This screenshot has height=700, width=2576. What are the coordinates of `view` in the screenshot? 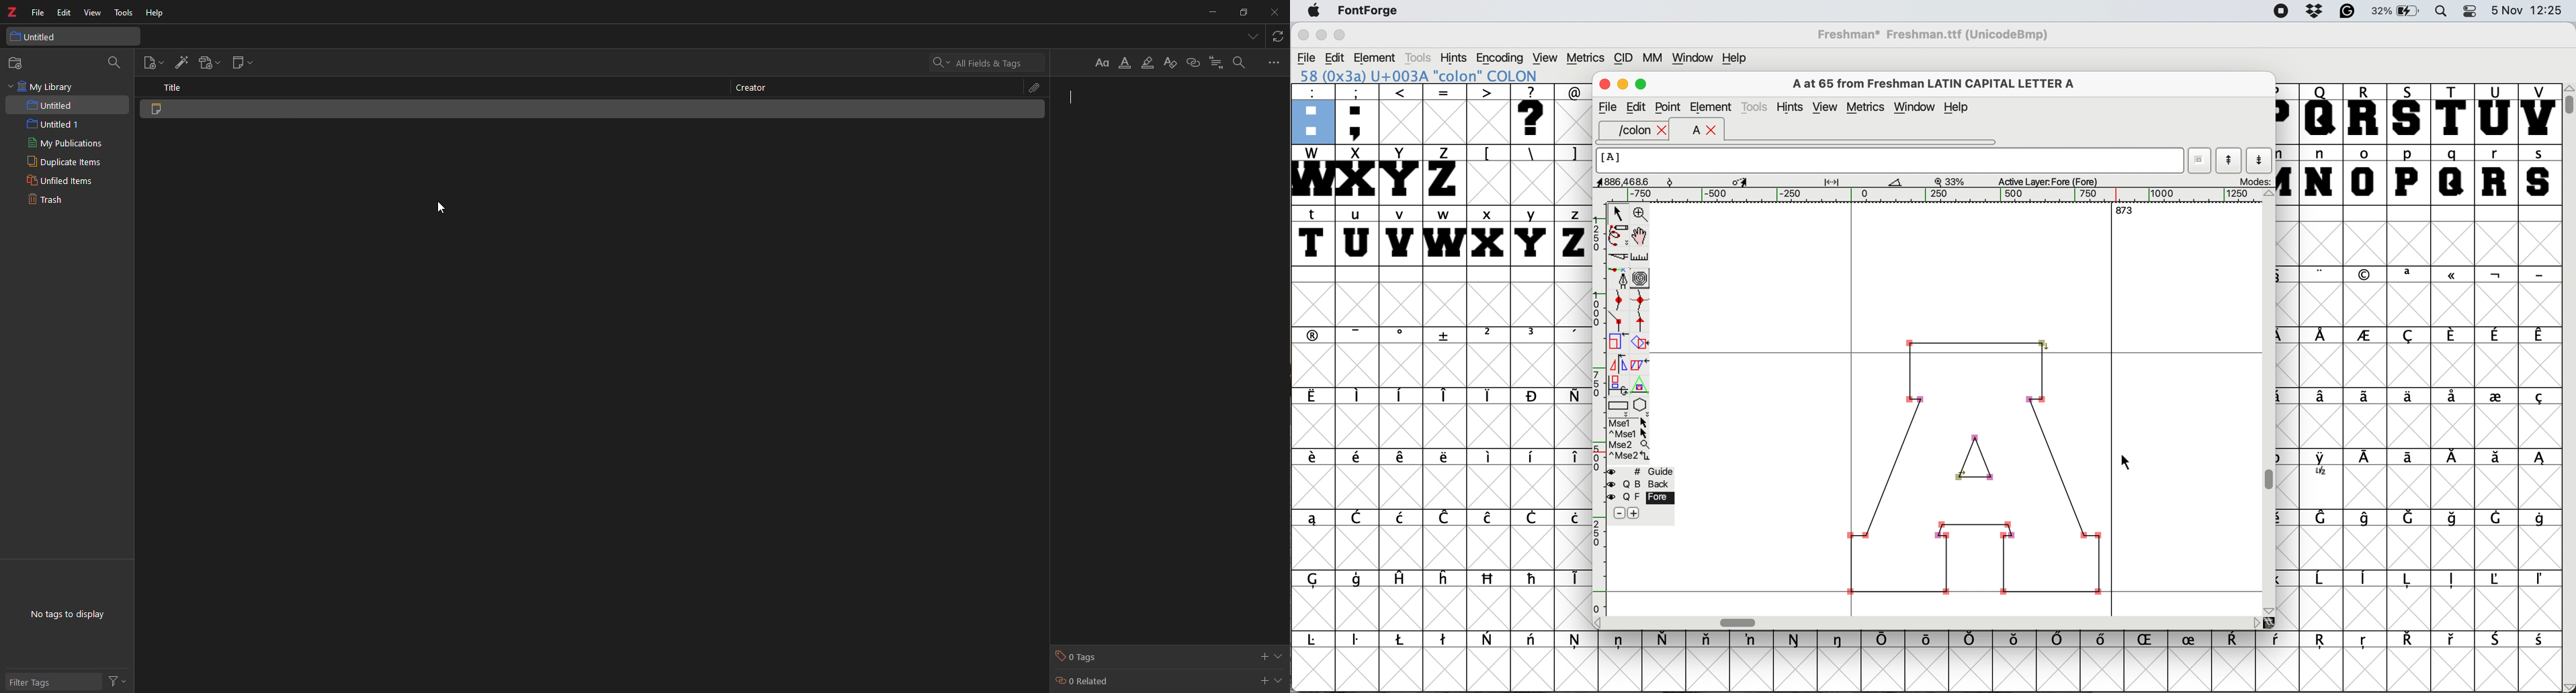 It's located at (93, 13).